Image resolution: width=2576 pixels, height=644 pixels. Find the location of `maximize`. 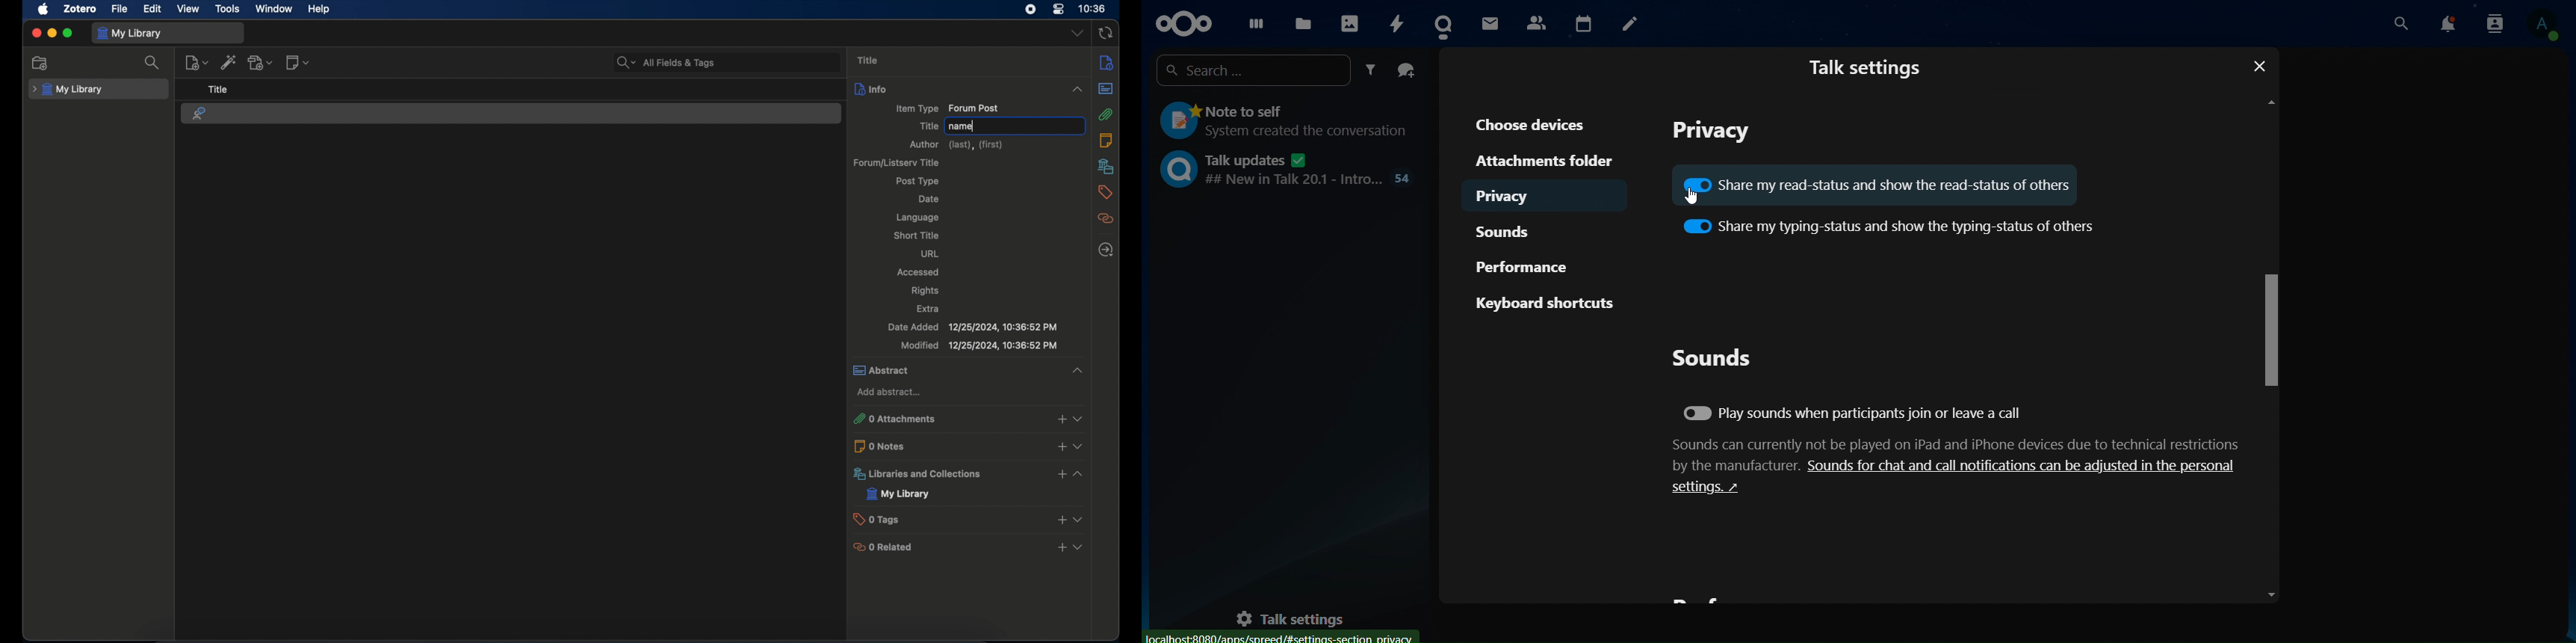

maximize is located at coordinates (68, 33).